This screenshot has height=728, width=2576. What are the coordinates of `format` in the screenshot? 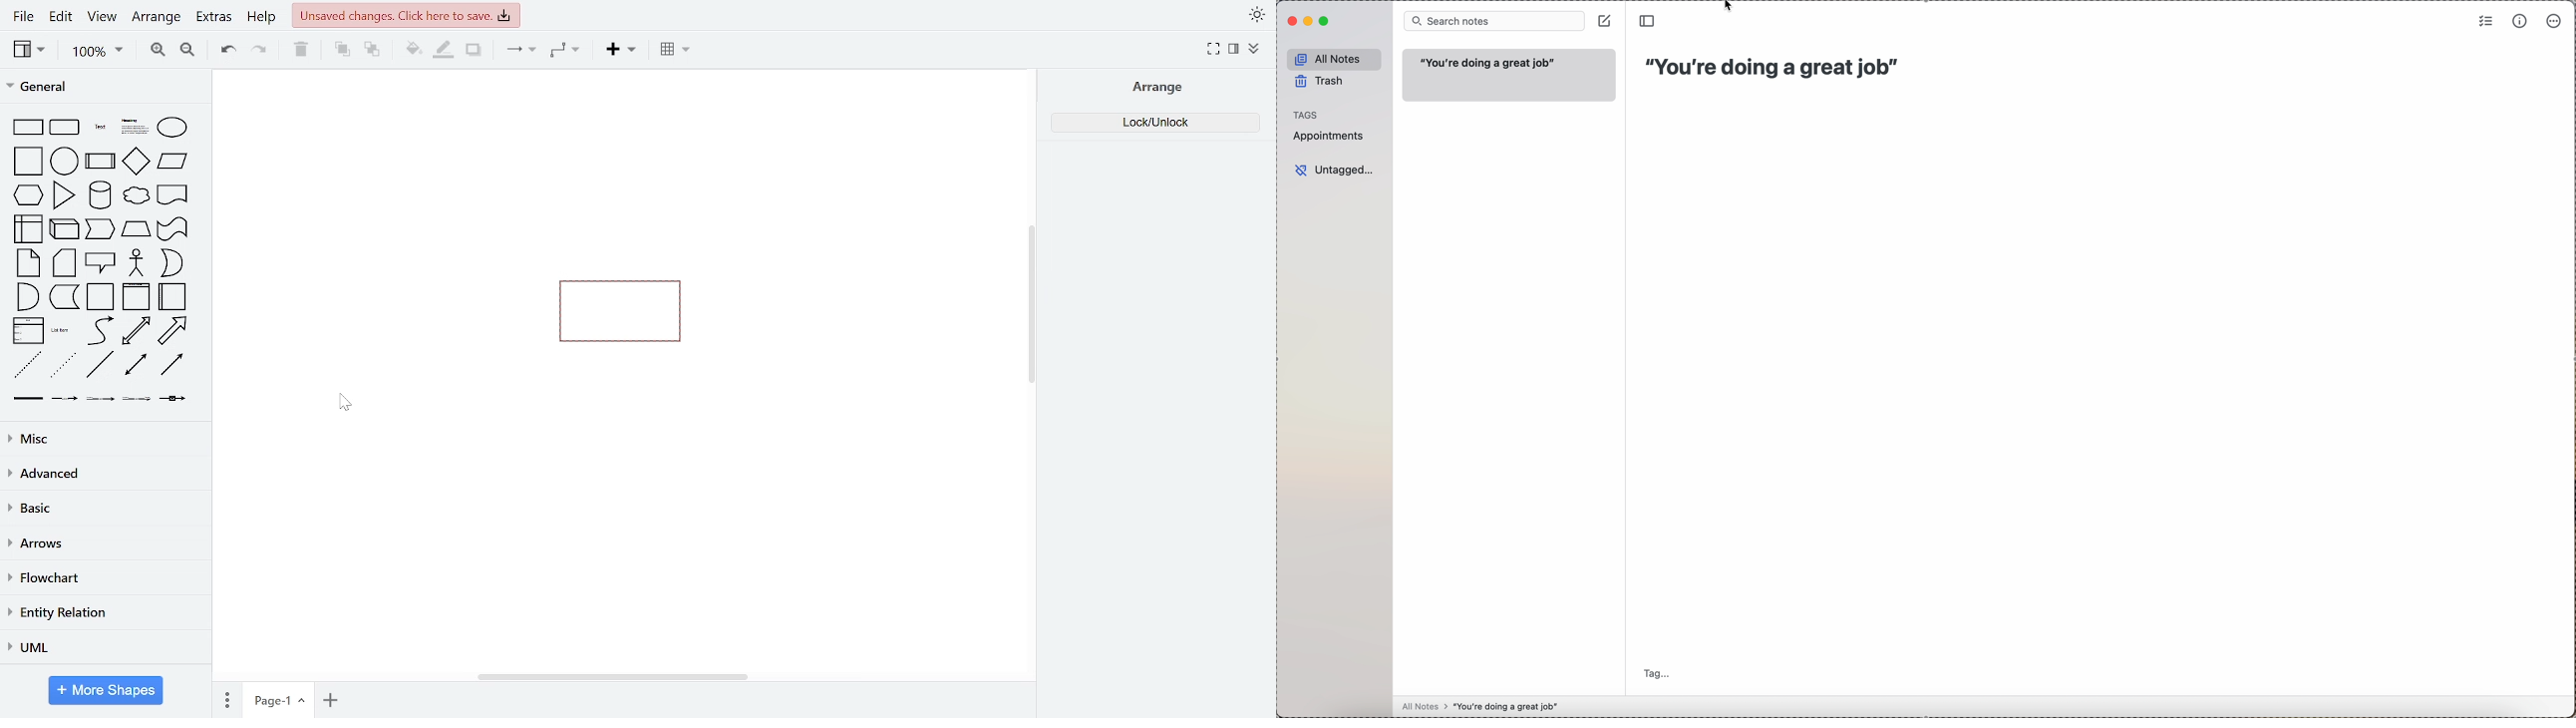 It's located at (1234, 49).